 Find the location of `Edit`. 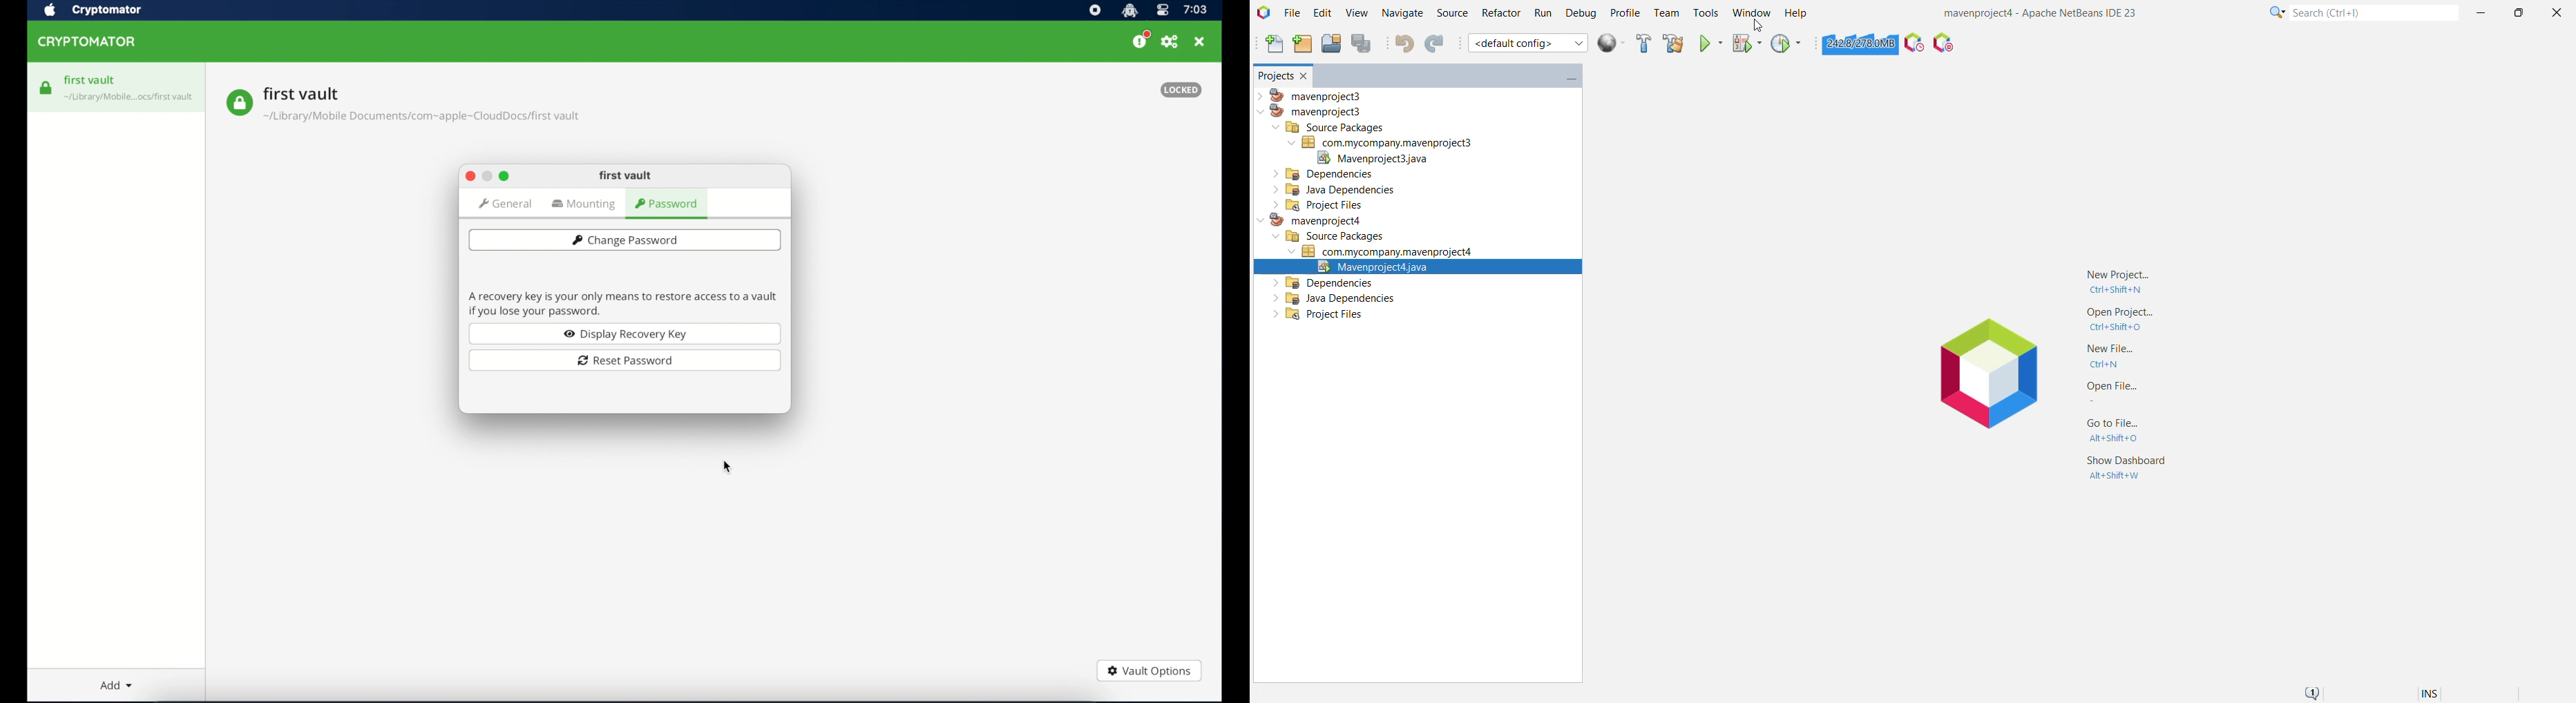

Edit is located at coordinates (1321, 13).